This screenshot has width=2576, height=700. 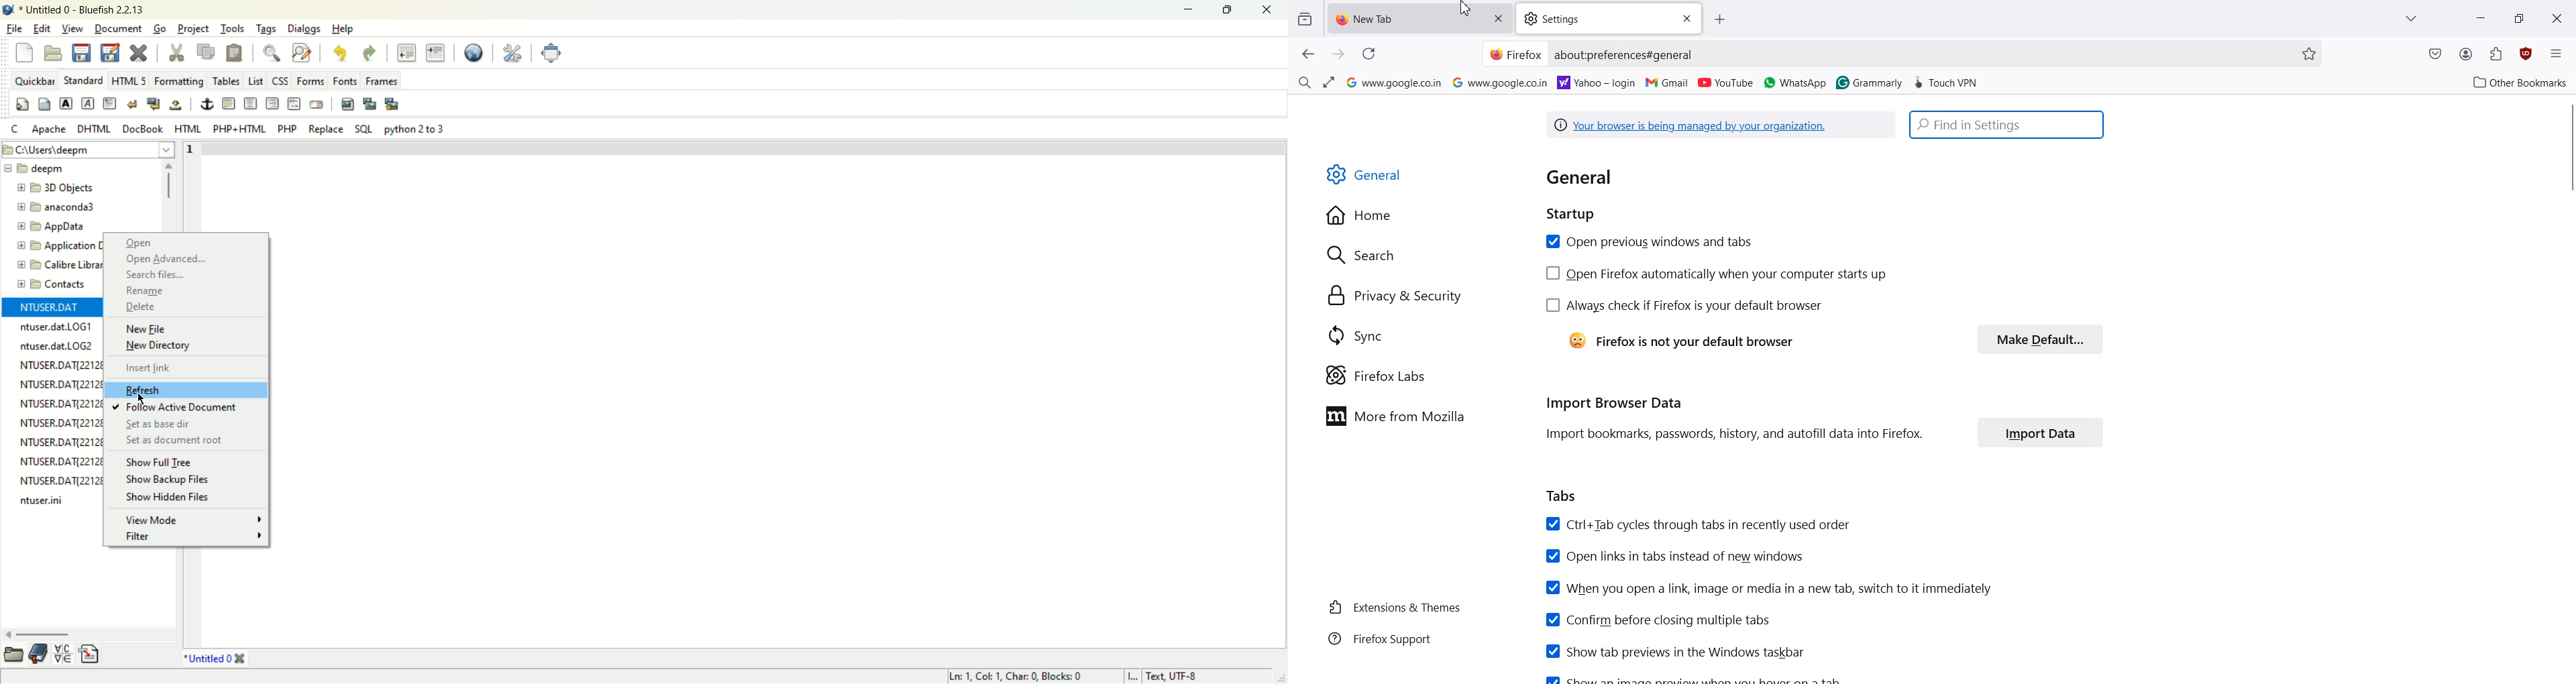 What do you see at coordinates (1868, 81) in the screenshot?
I see `Grammarly Bookmark` at bounding box center [1868, 81].